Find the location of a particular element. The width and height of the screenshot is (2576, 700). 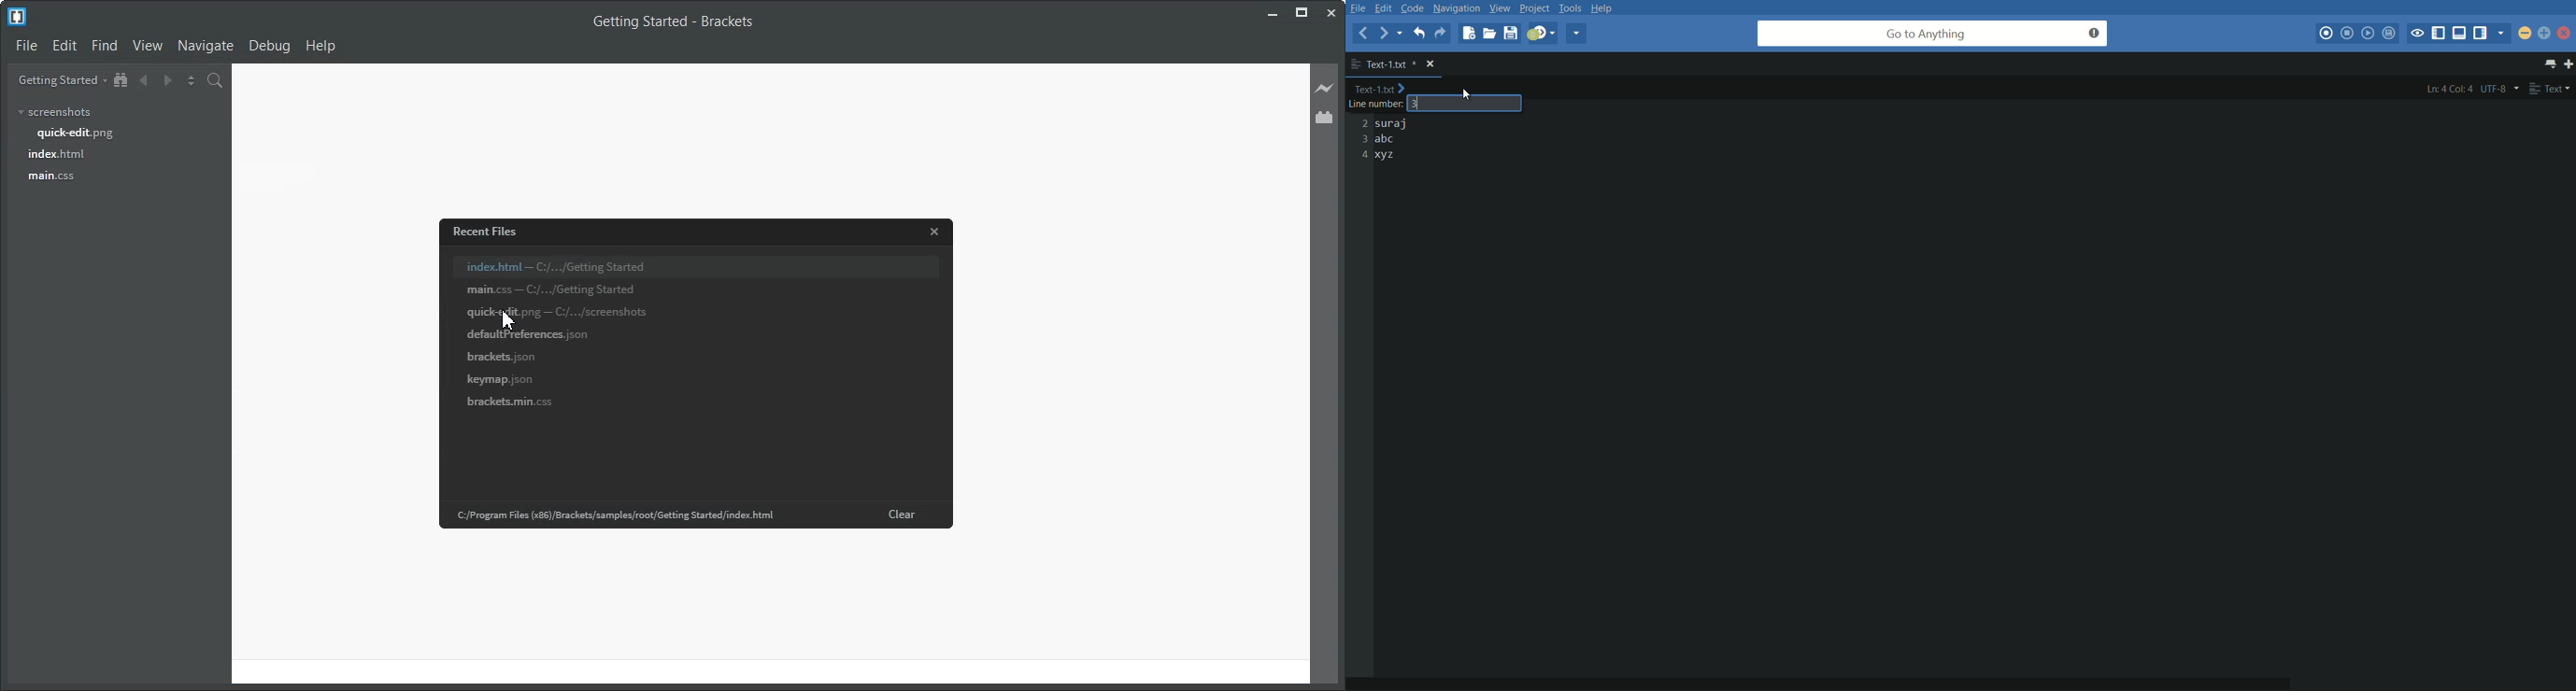

main.css is located at coordinates (52, 176).